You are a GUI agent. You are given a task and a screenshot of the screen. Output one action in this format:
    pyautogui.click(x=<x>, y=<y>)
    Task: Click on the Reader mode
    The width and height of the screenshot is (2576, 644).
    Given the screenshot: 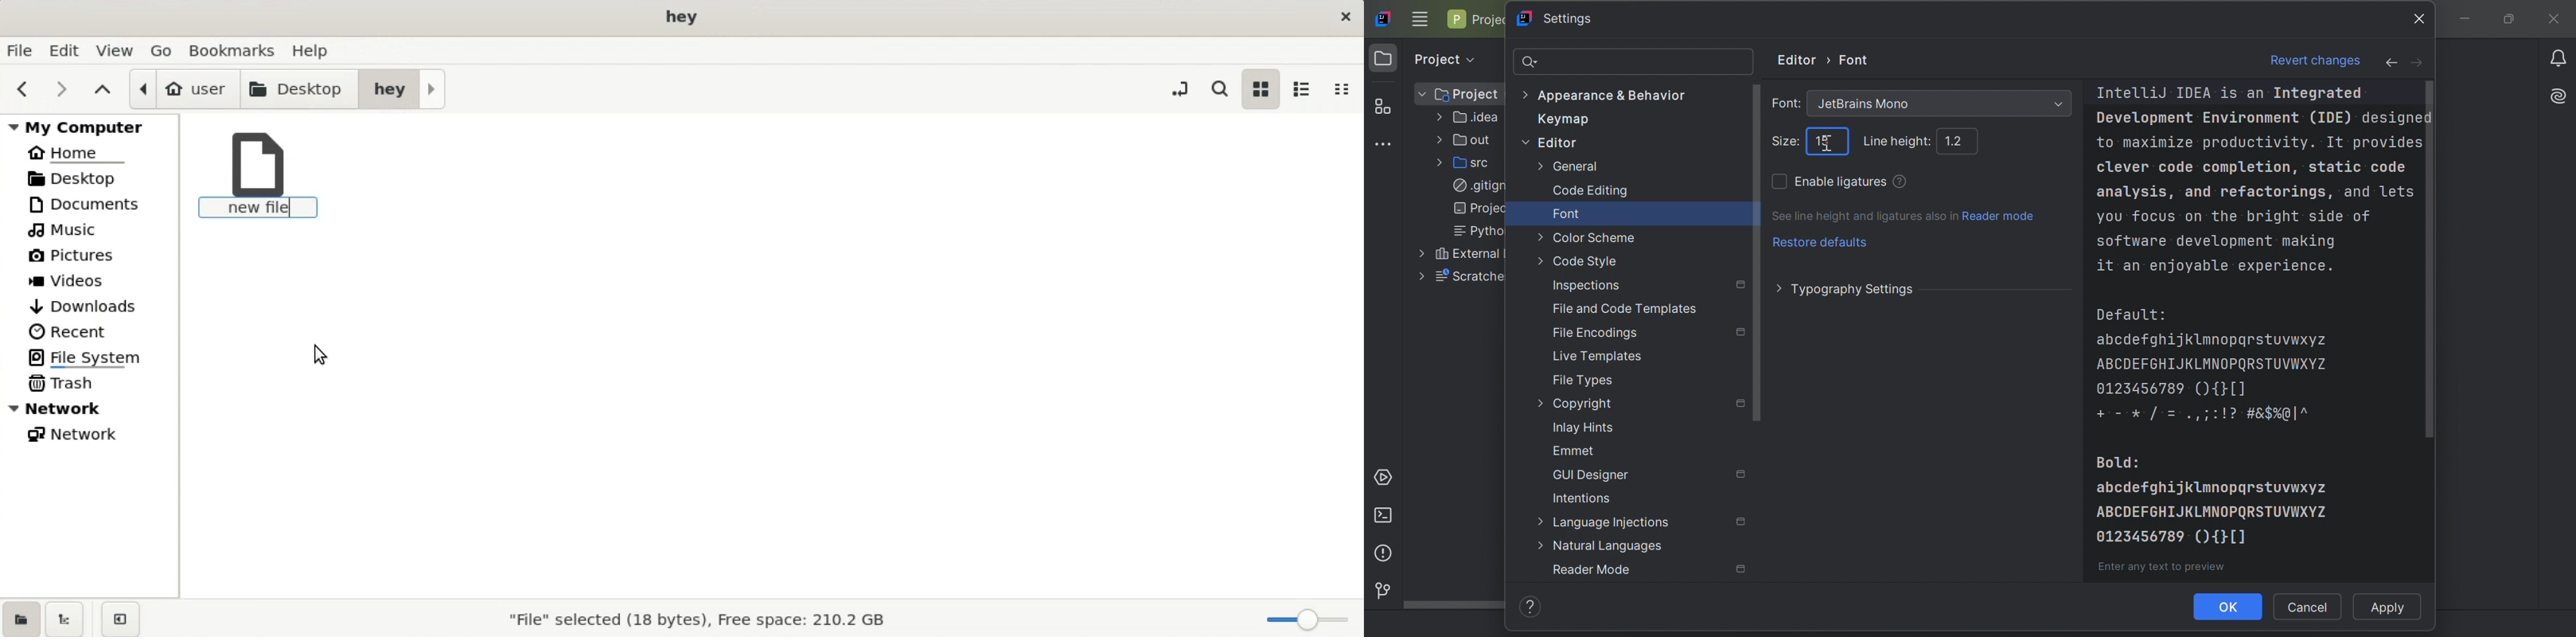 What is the action you would take?
    pyautogui.click(x=1591, y=570)
    